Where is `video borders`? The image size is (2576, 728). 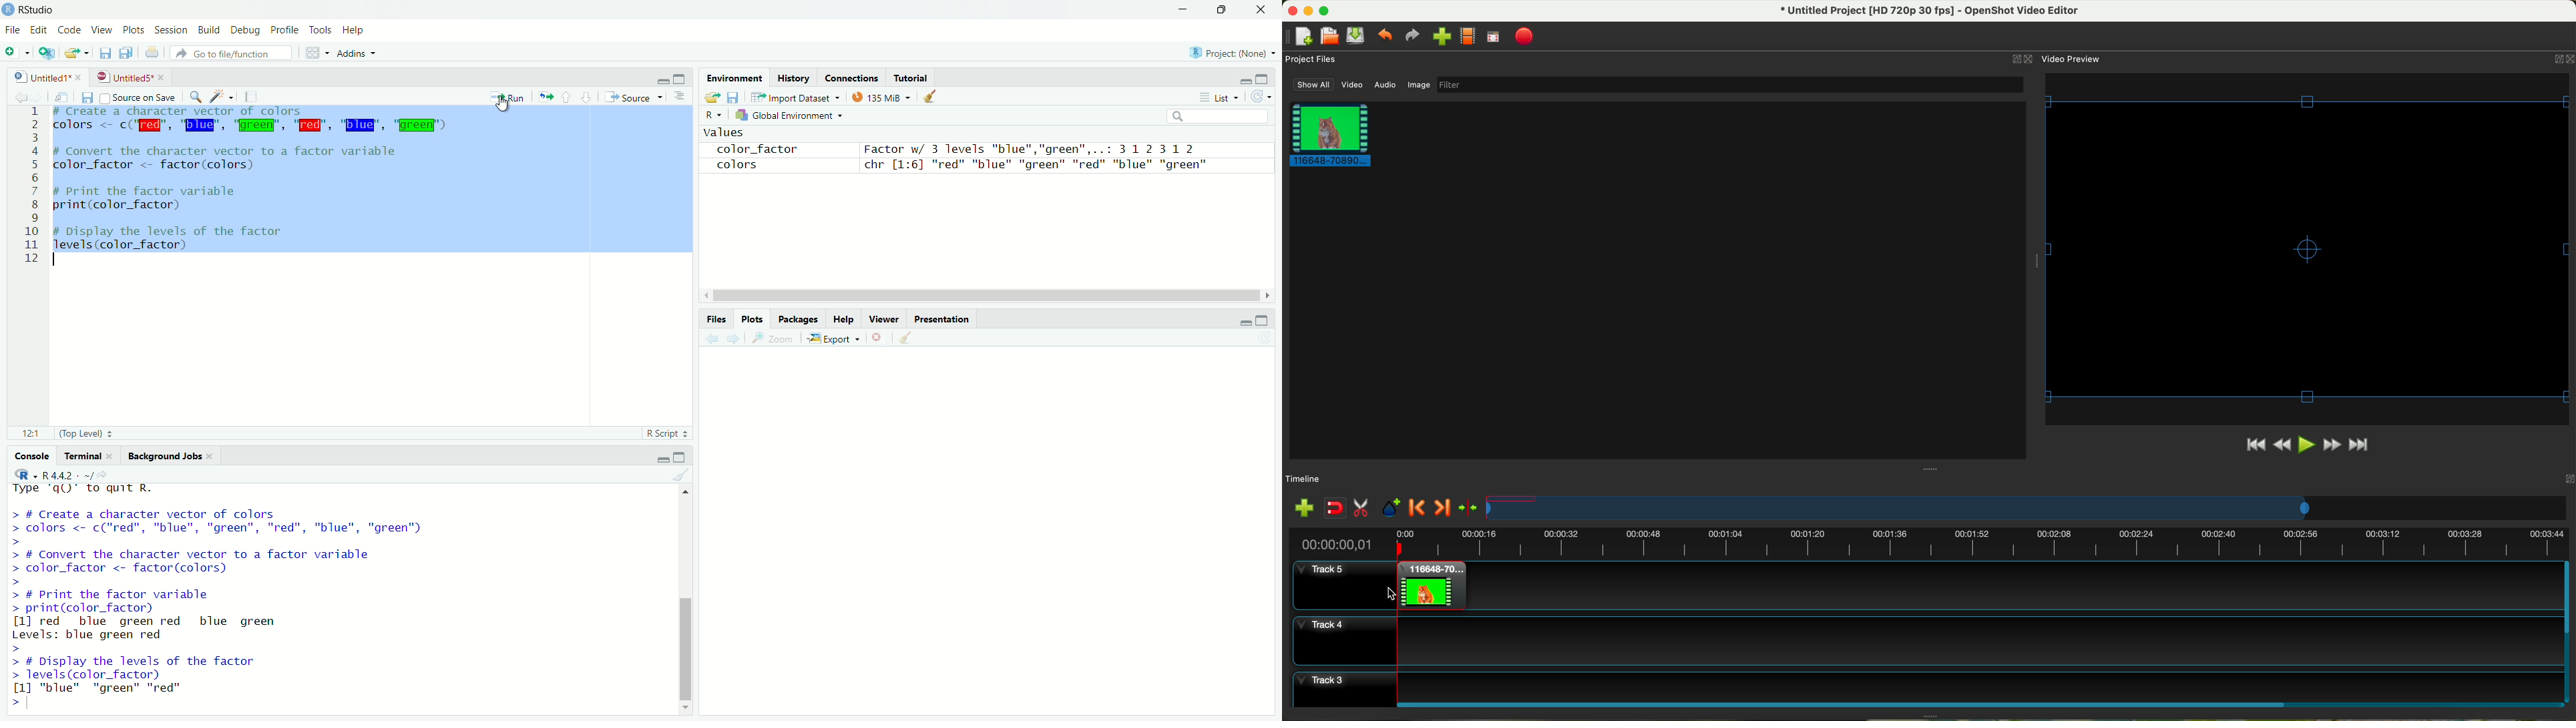
video borders is located at coordinates (2310, 249).